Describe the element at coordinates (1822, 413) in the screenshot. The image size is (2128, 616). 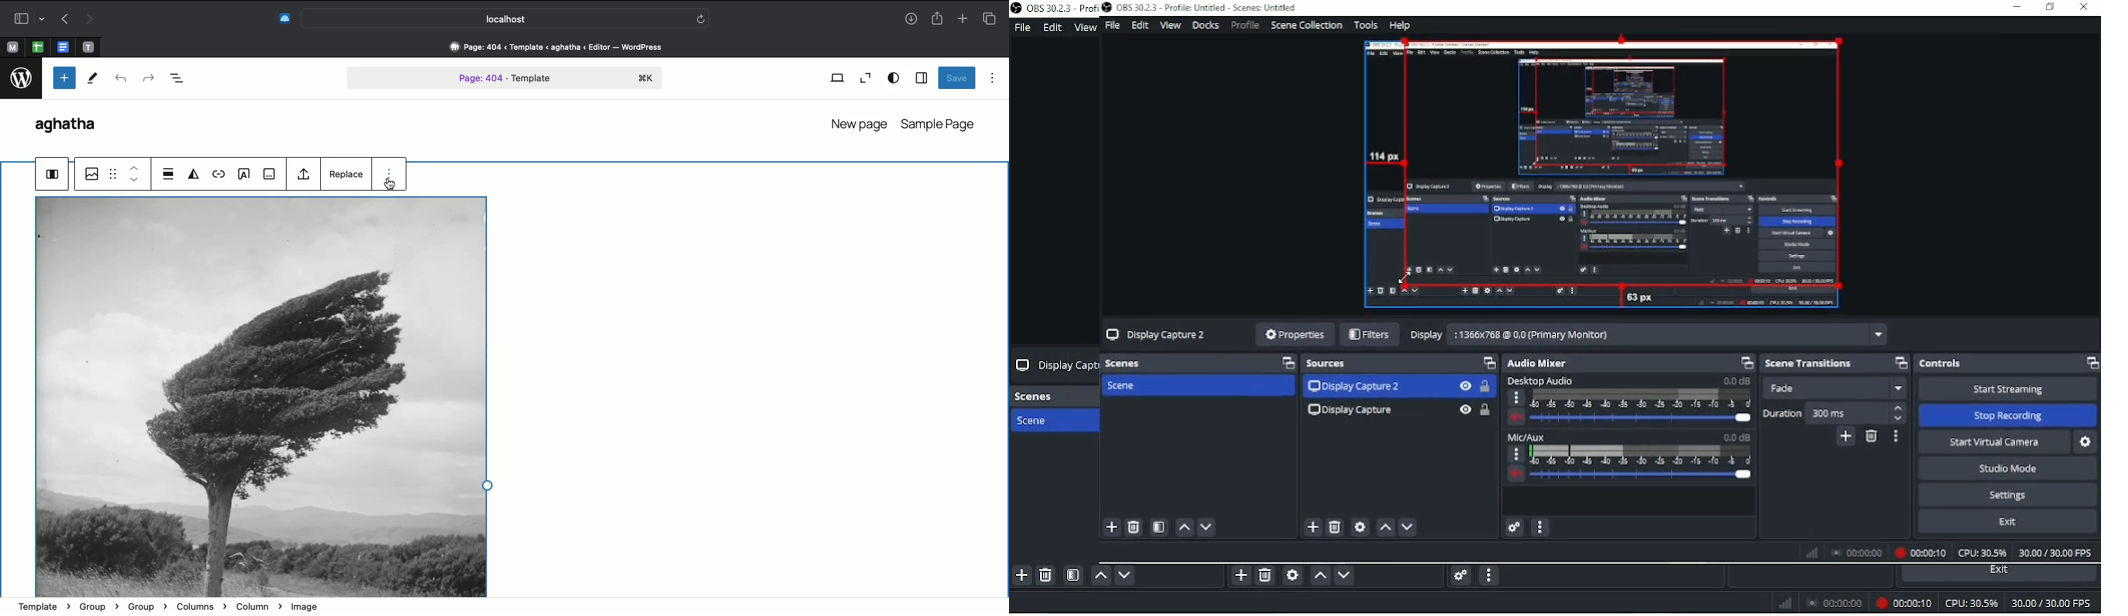
I see `Duration 300 ms` at that location.